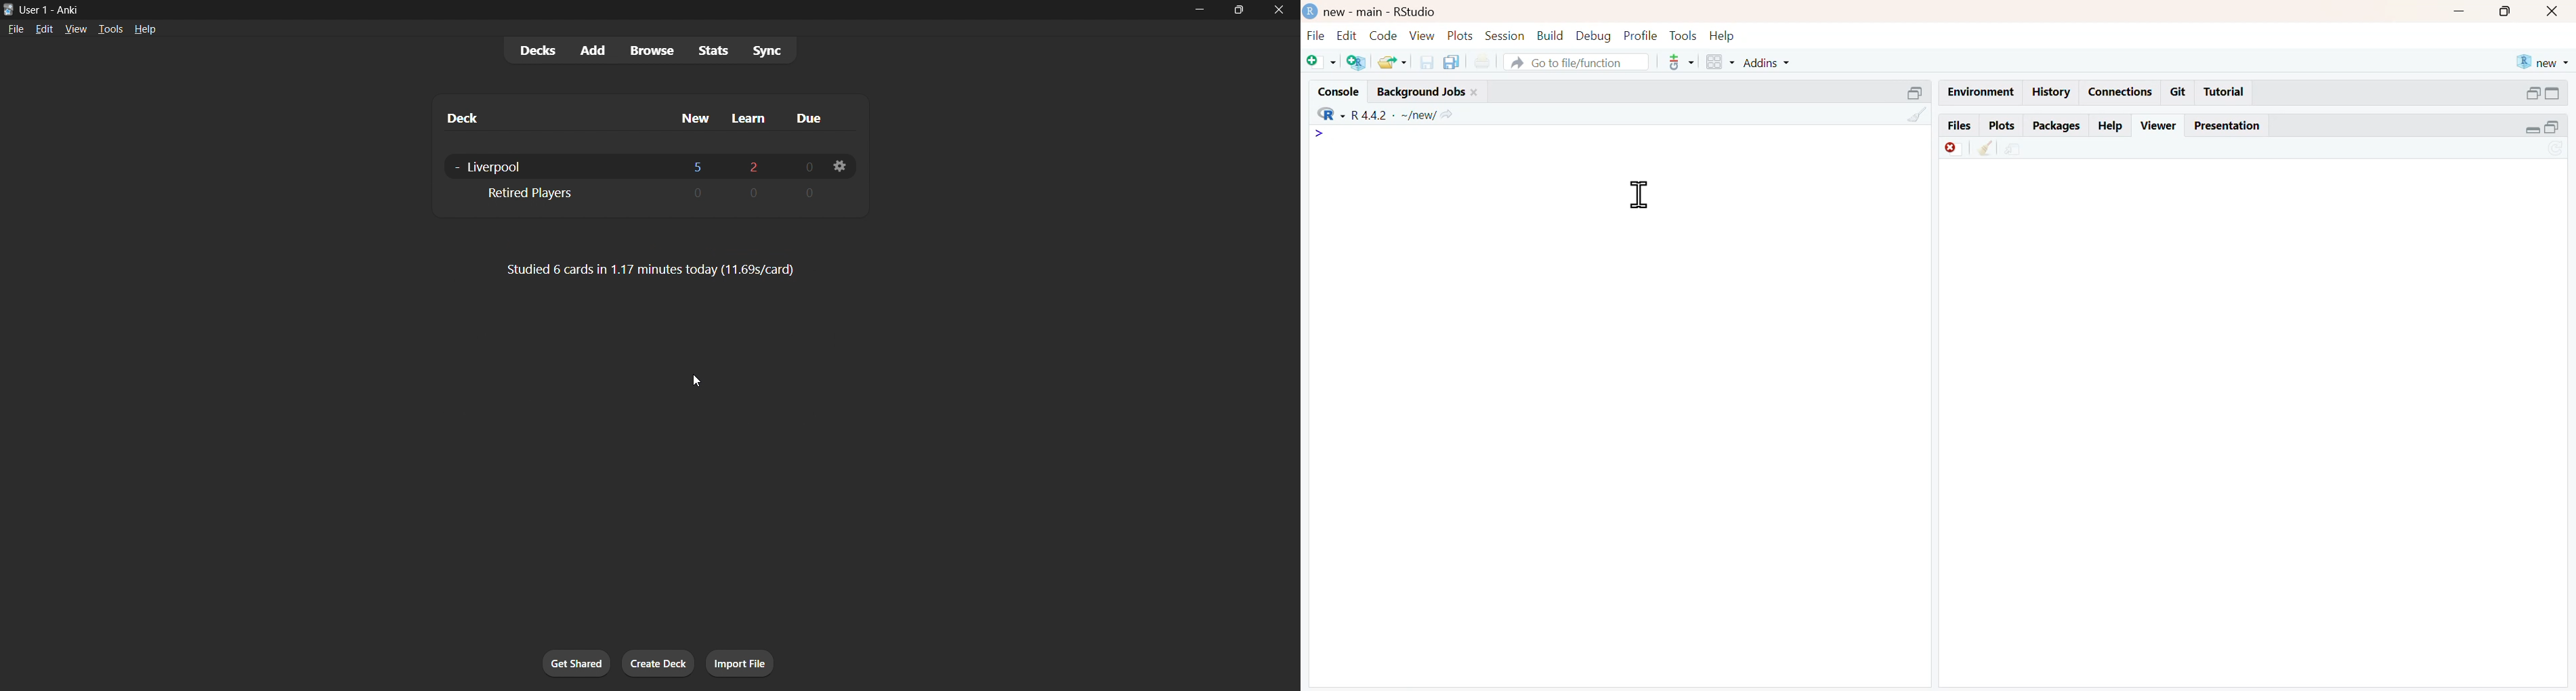  I want to click on learn cards column, so click(757, 119).